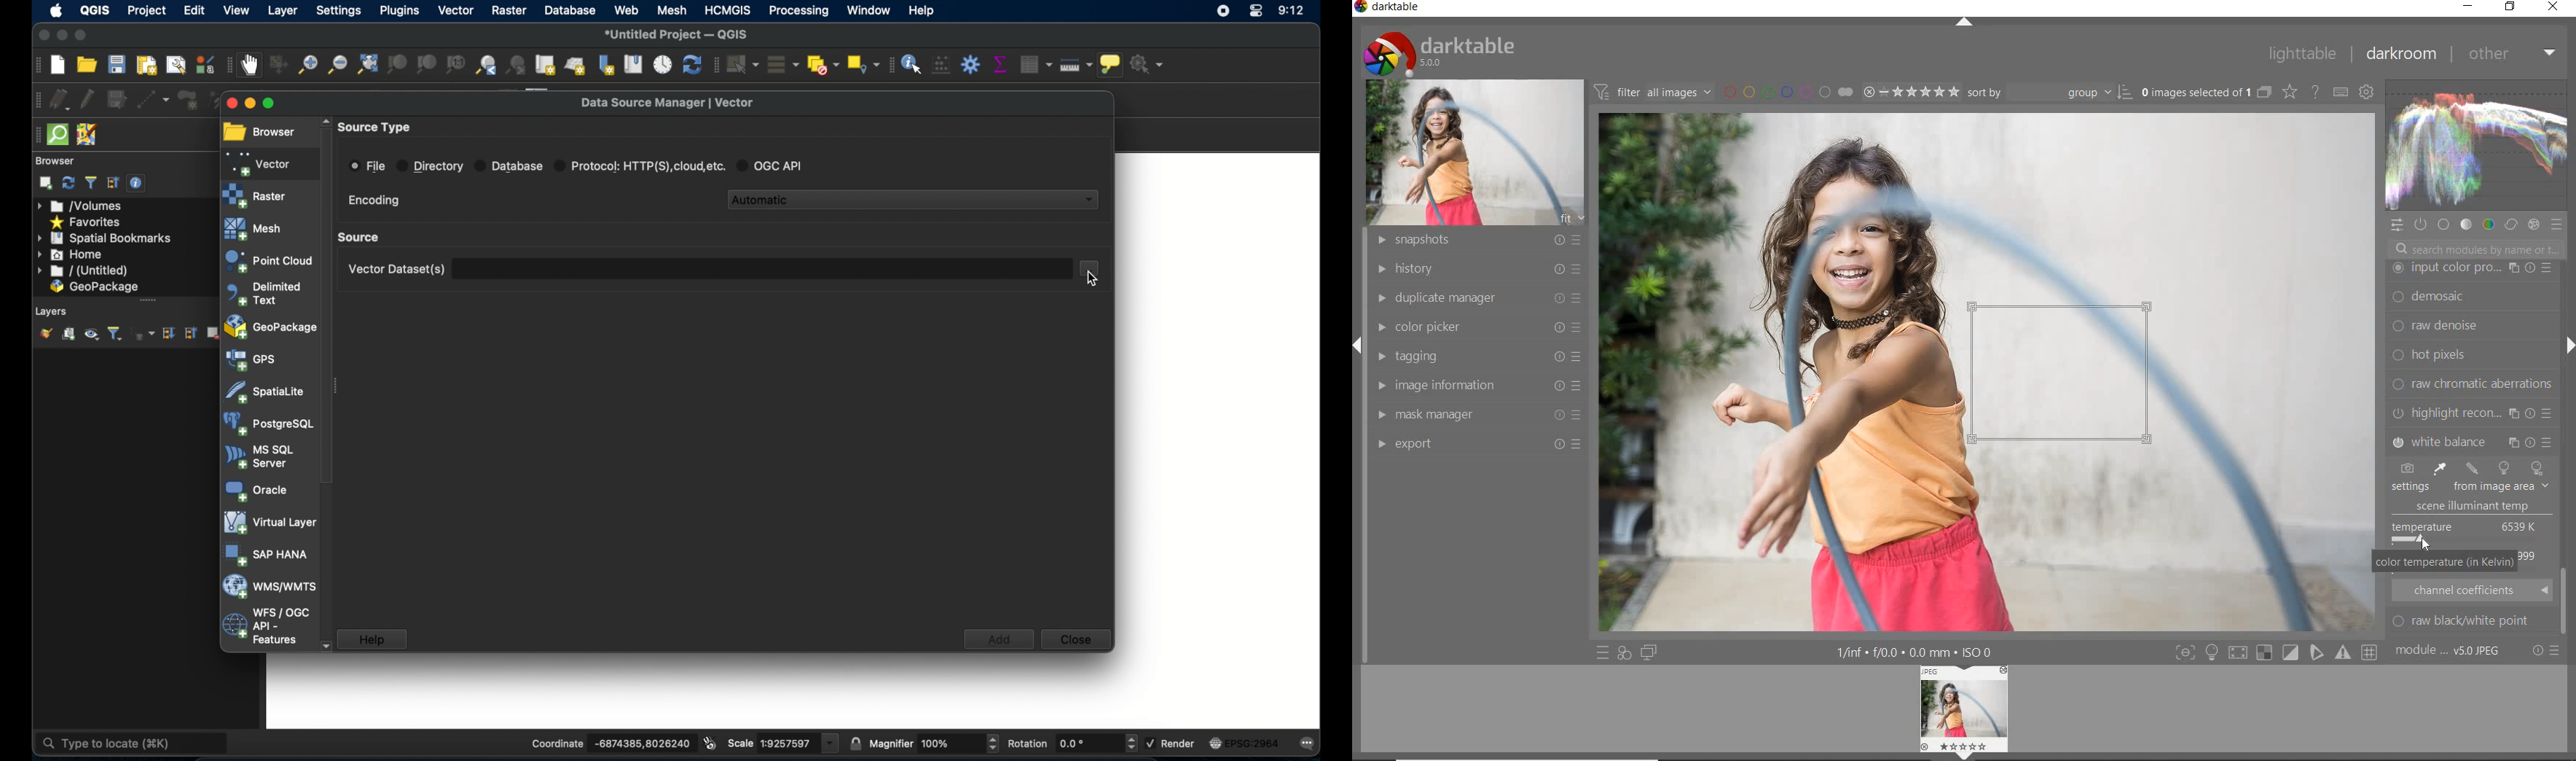 This screenshot has height=784, width=2576. Describe the element at coordinates (117, 99) in the screenshot. I see `save edits` at that location.